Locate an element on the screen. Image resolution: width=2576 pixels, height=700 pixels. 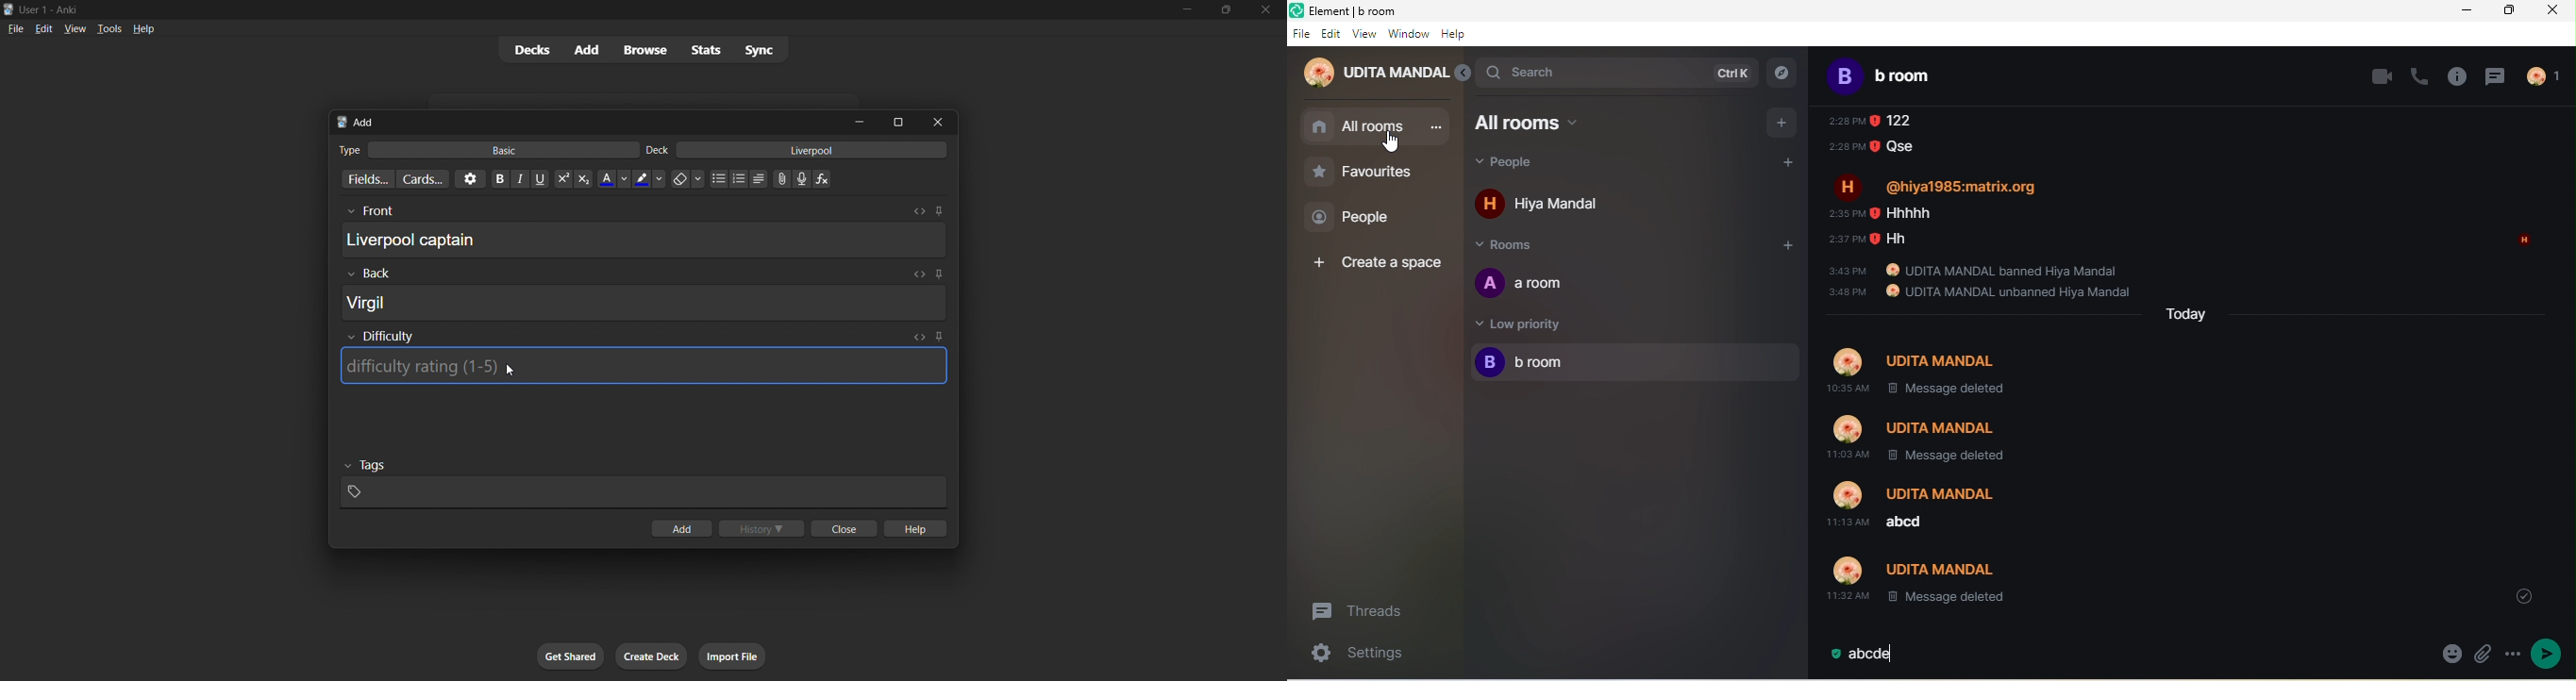
create deck is located at coordinates (652, 656).